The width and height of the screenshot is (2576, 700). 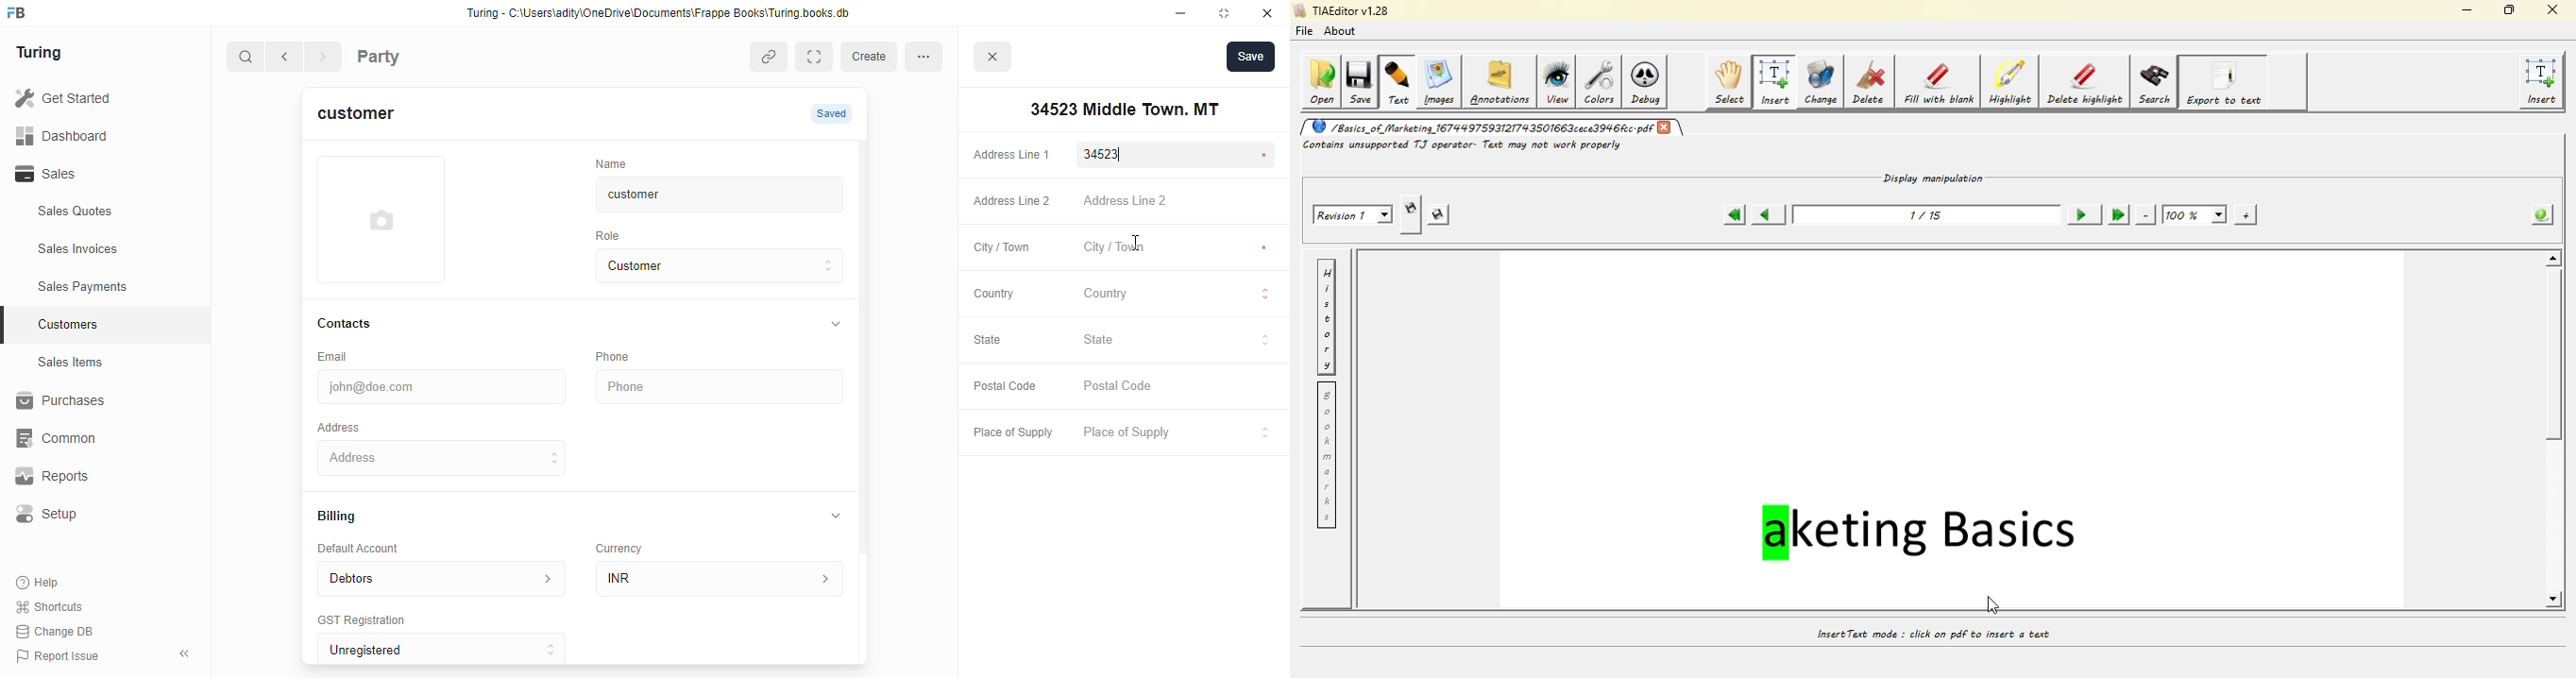 What do you see at coordinates (1178, 202) in the screenshot?
I see `Address Line 2` at bounding box center [1178, 202].